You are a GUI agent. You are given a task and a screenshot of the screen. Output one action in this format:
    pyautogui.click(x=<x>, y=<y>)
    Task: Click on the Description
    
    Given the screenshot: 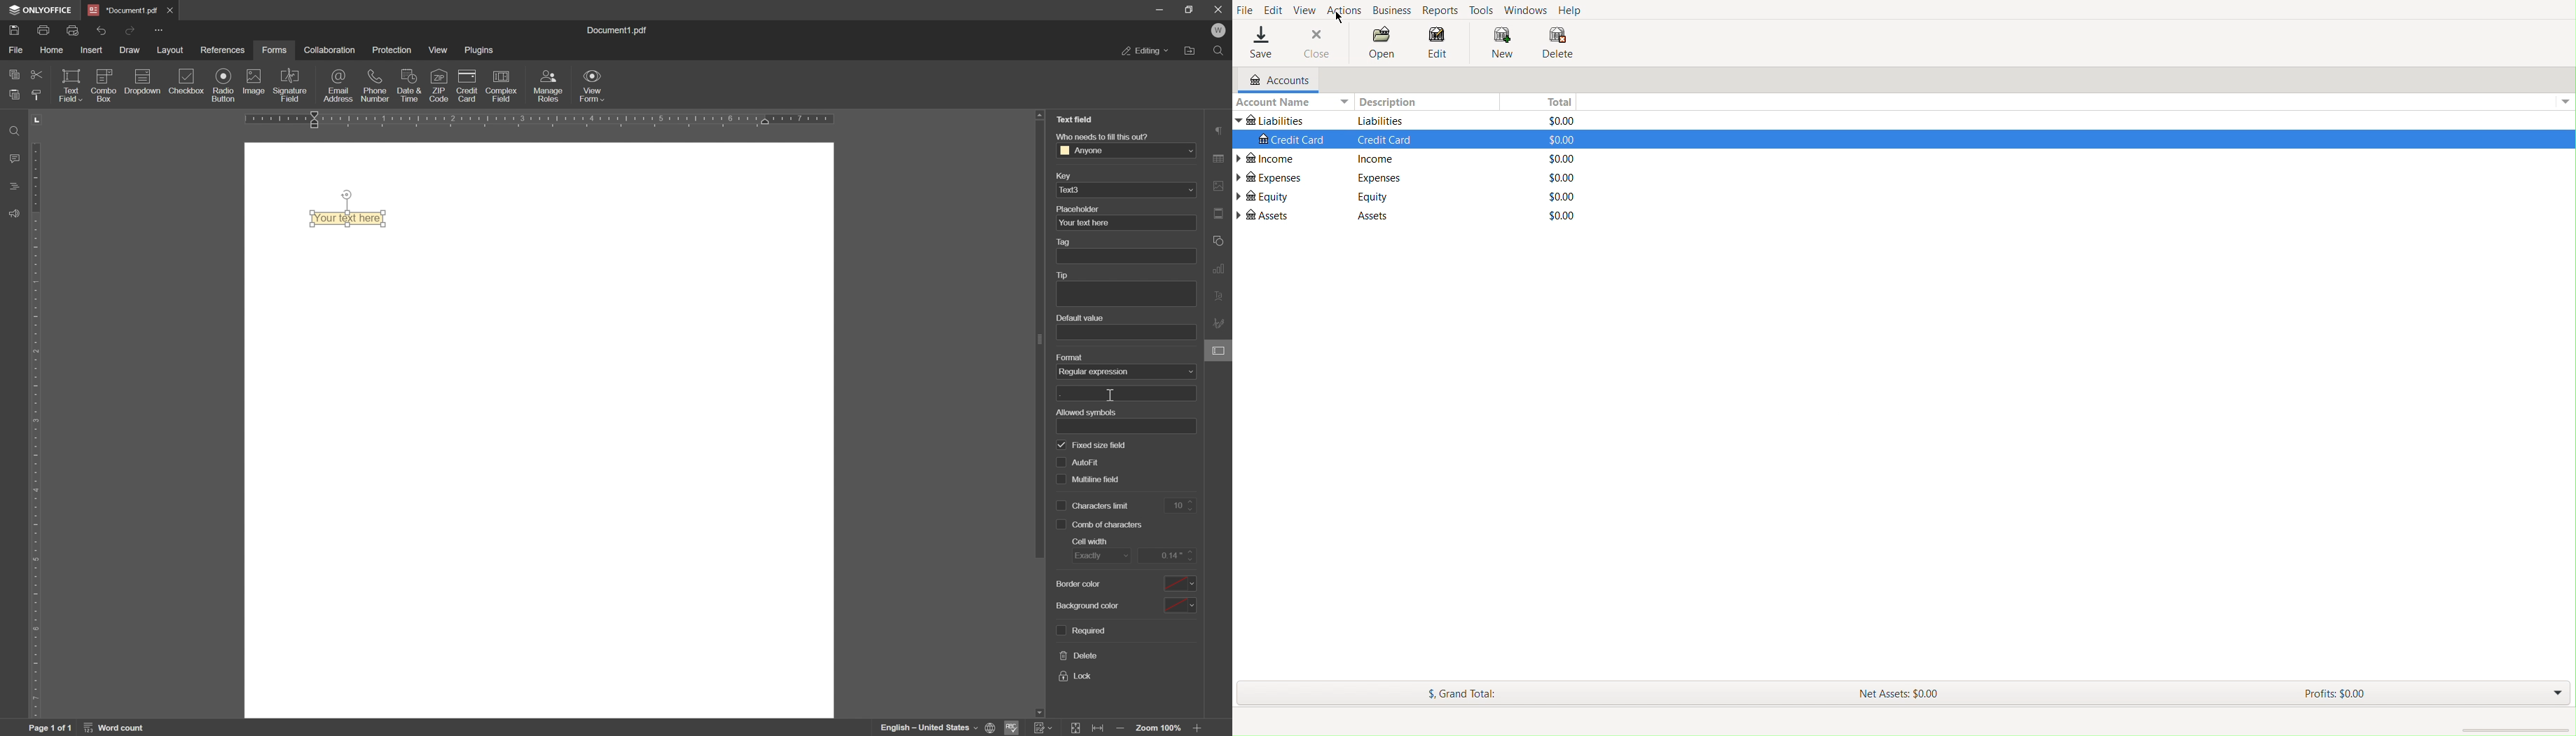 What is the action you would take?
    pyautogui.click(x=1386, y=139)
    